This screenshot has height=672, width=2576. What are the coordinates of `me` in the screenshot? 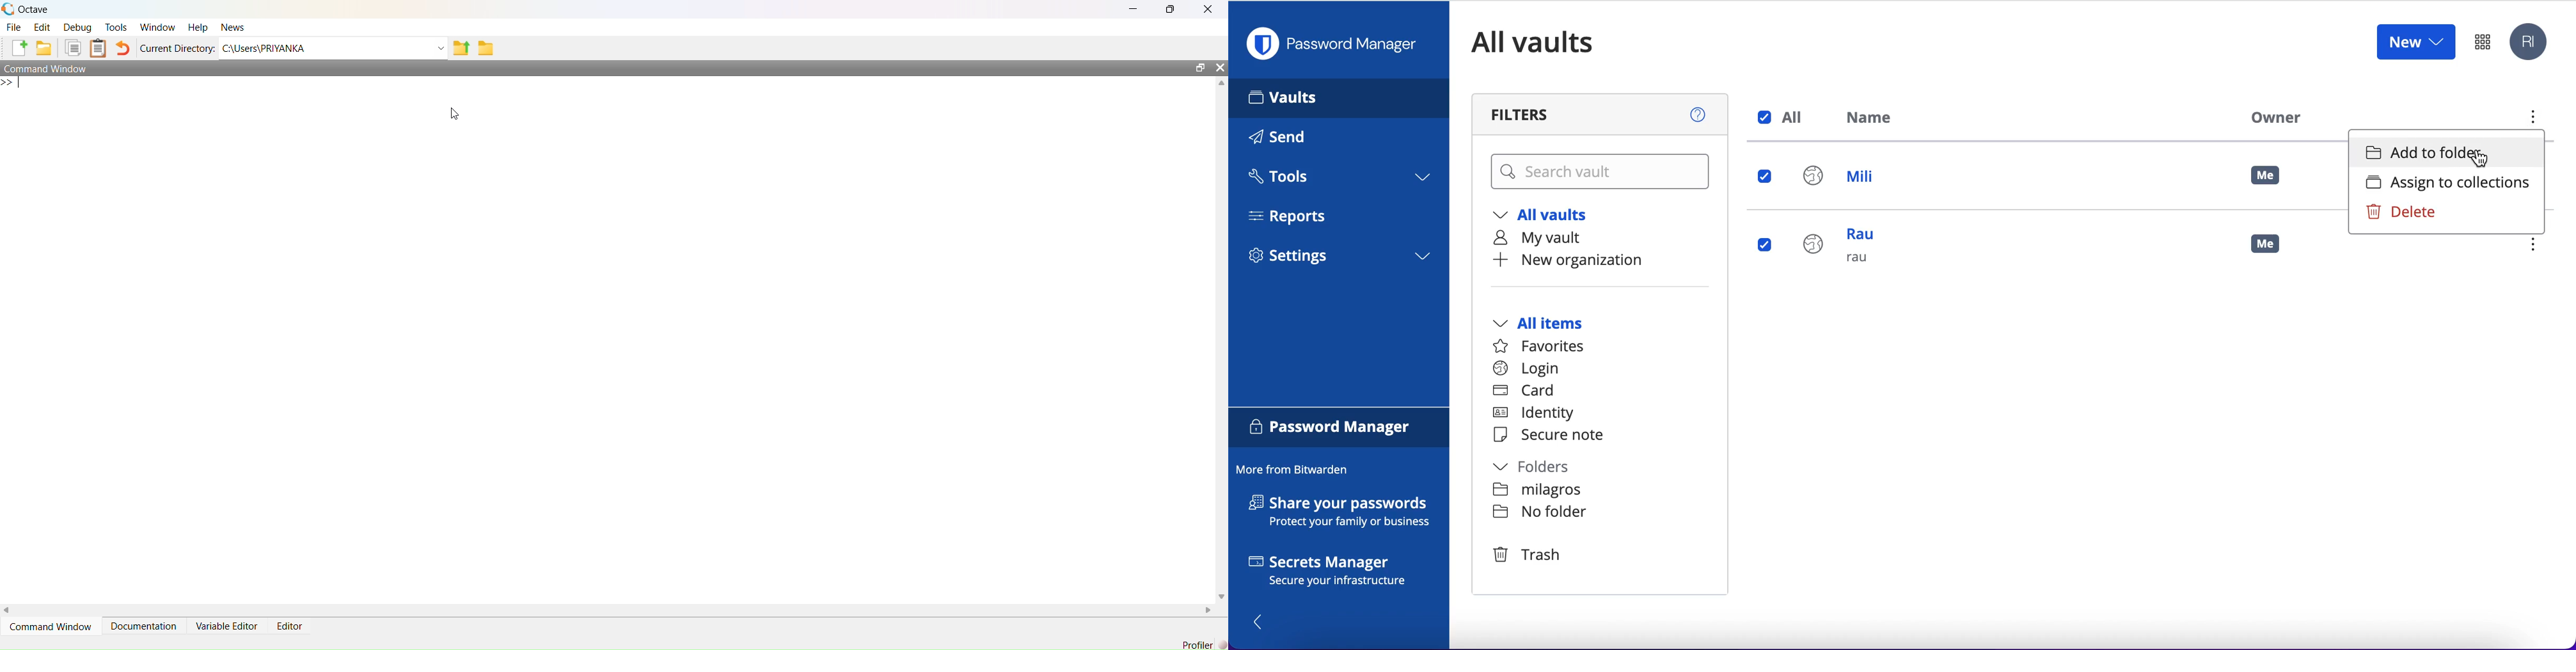 It's located at (2274, 249).